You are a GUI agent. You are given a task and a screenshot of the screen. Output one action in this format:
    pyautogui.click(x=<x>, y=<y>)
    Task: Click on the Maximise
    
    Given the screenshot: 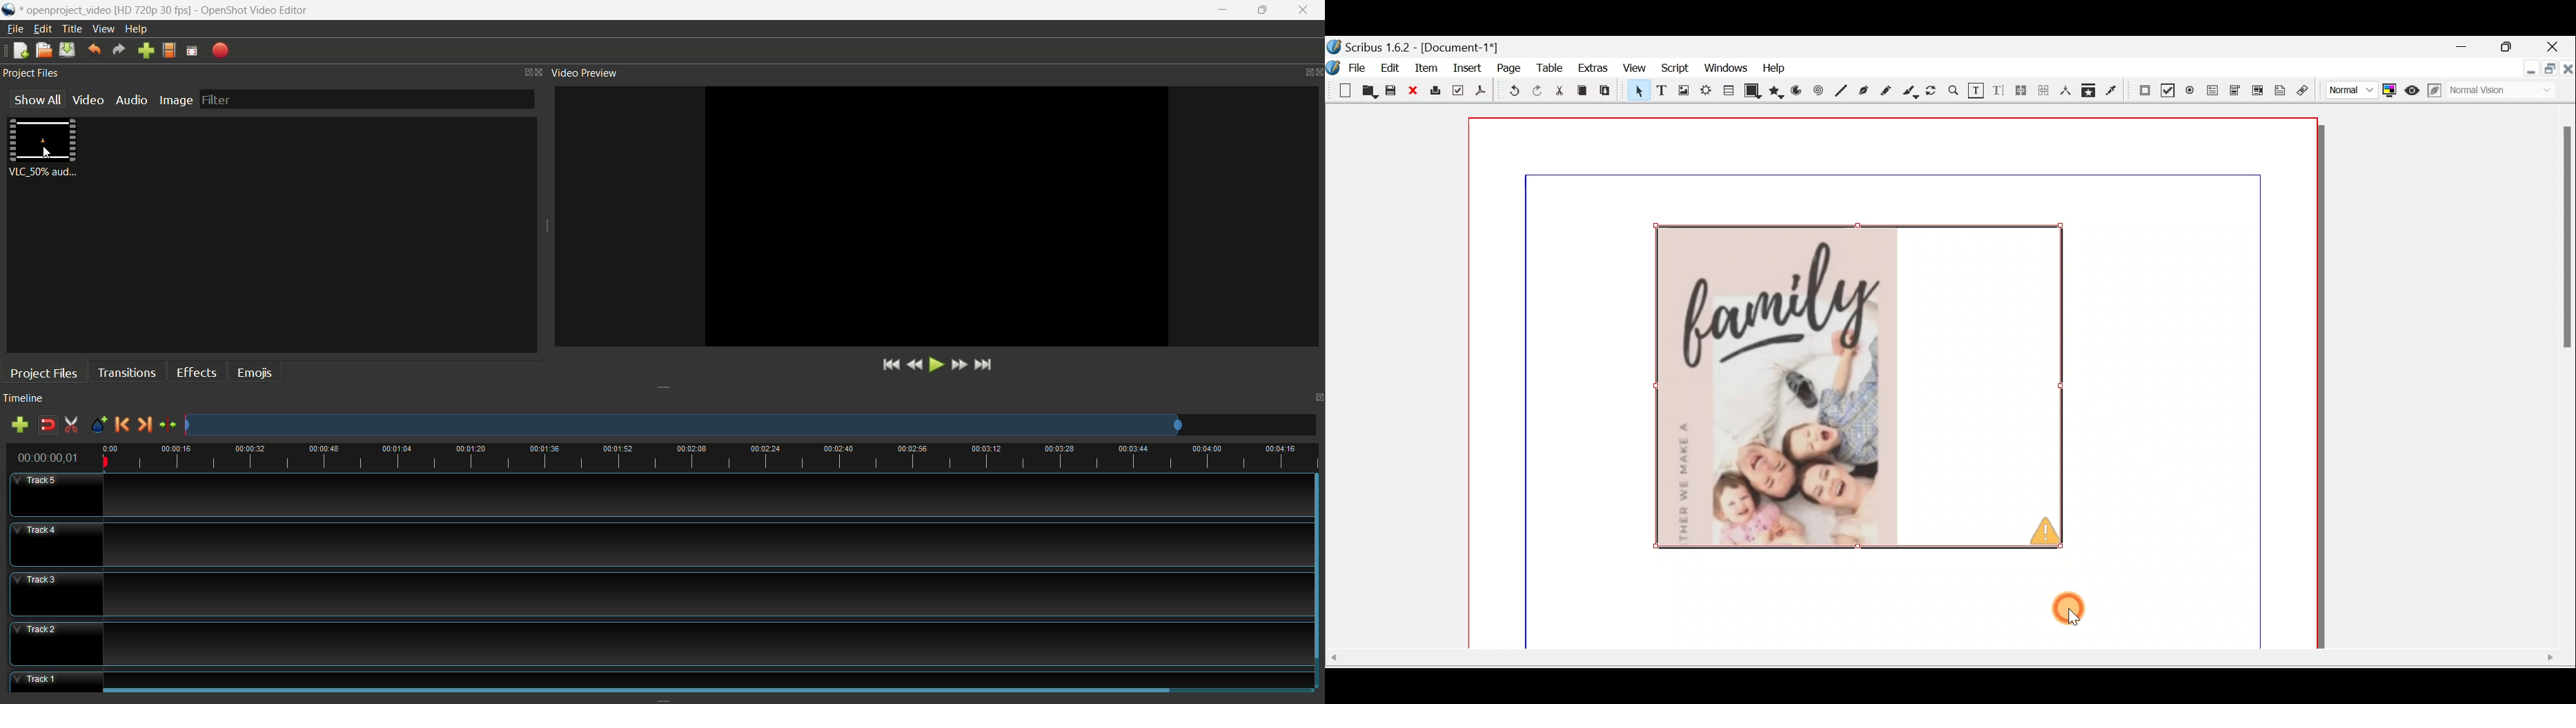 What is the action you would take?
    pyautogui.click(x=2551, y=72)
    